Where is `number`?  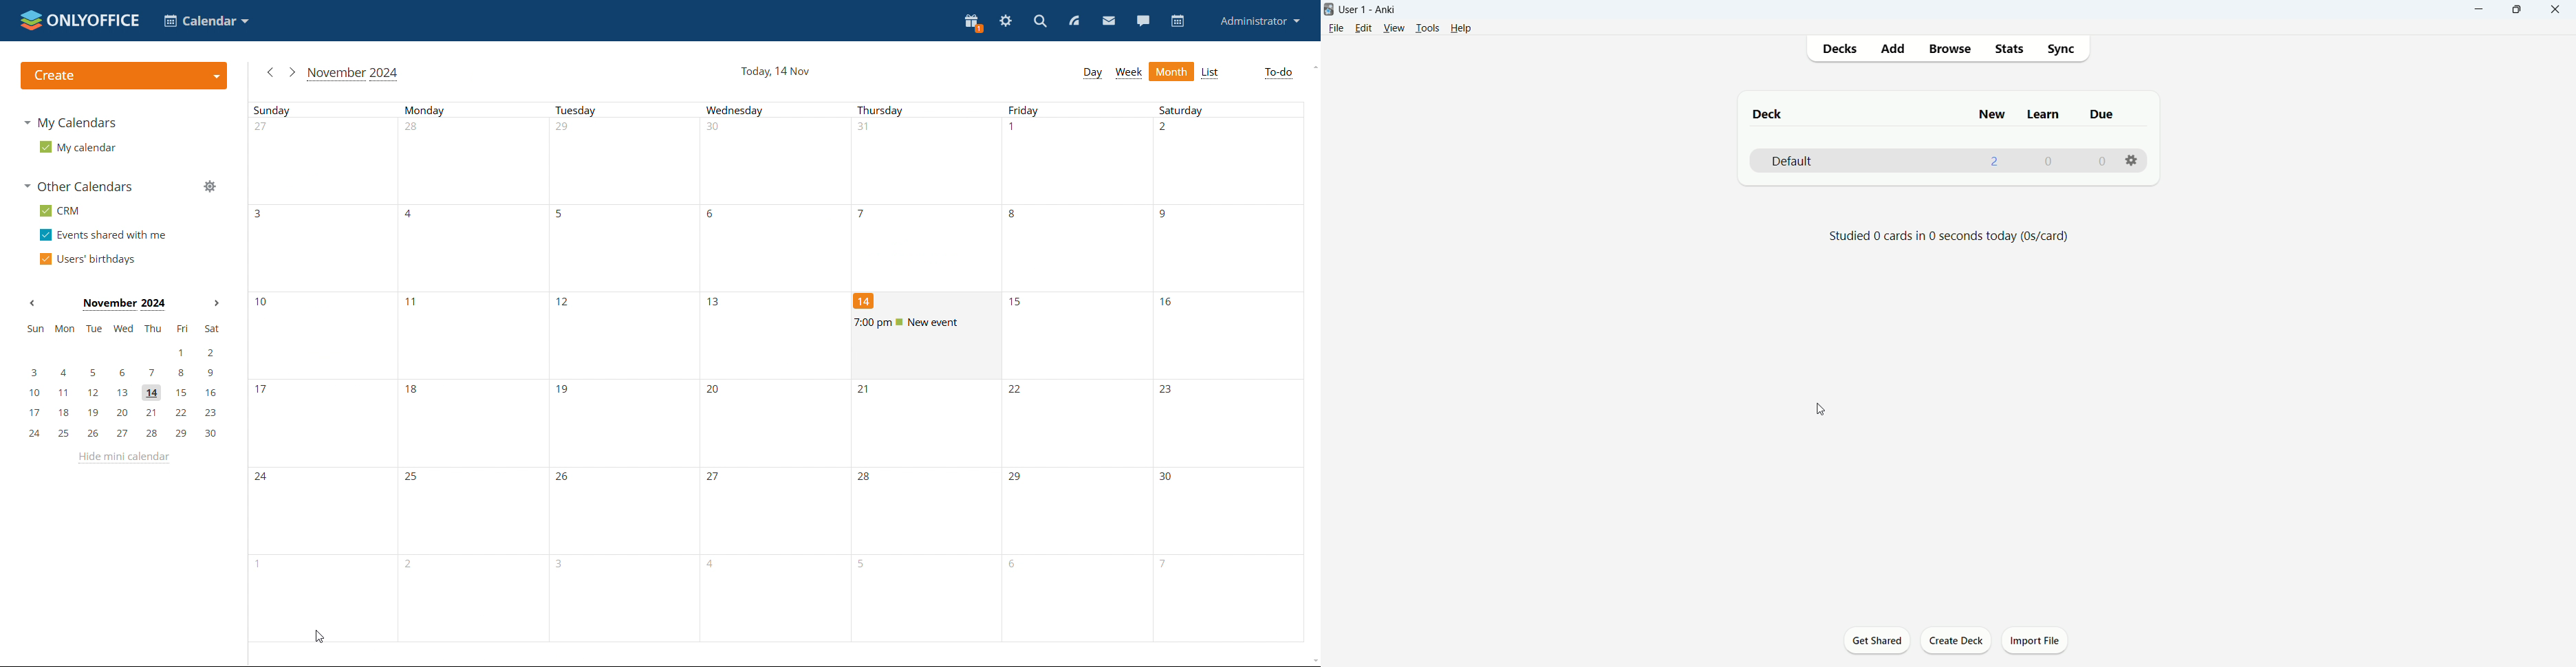 number is located at coordinates (1016, 565).